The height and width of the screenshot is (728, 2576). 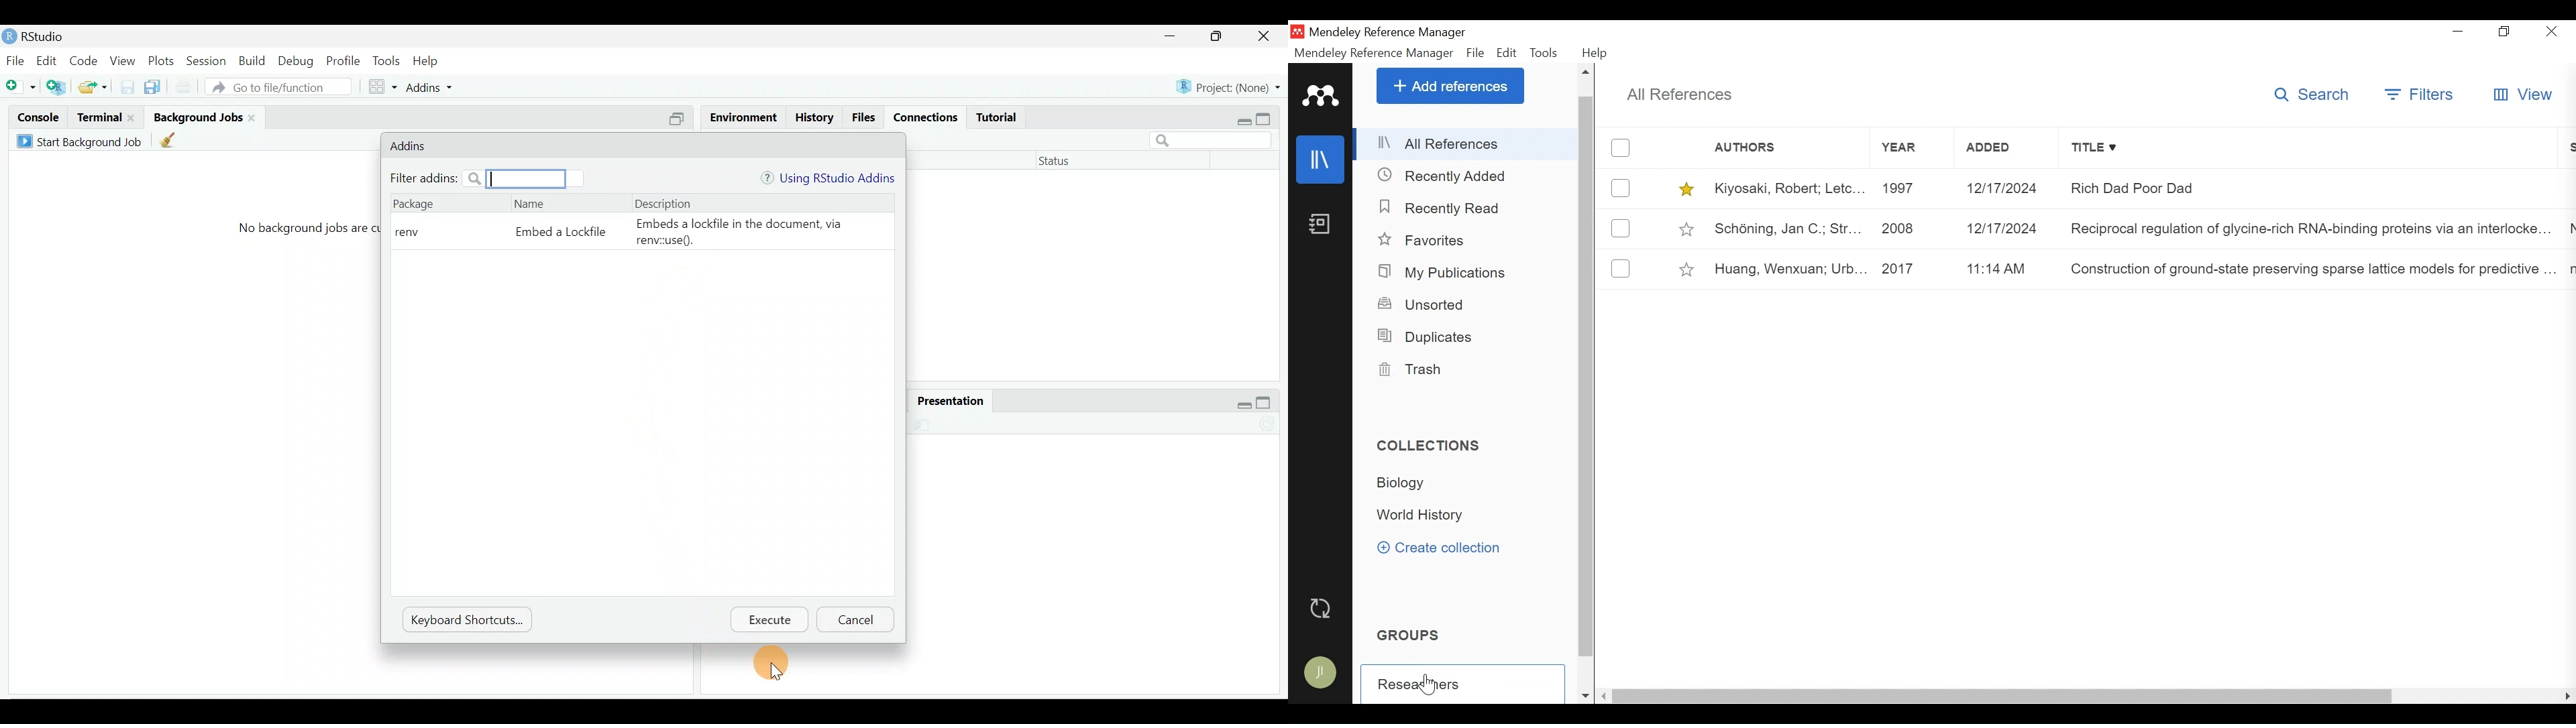 I want to click on Description, so click(x=665, y=202).